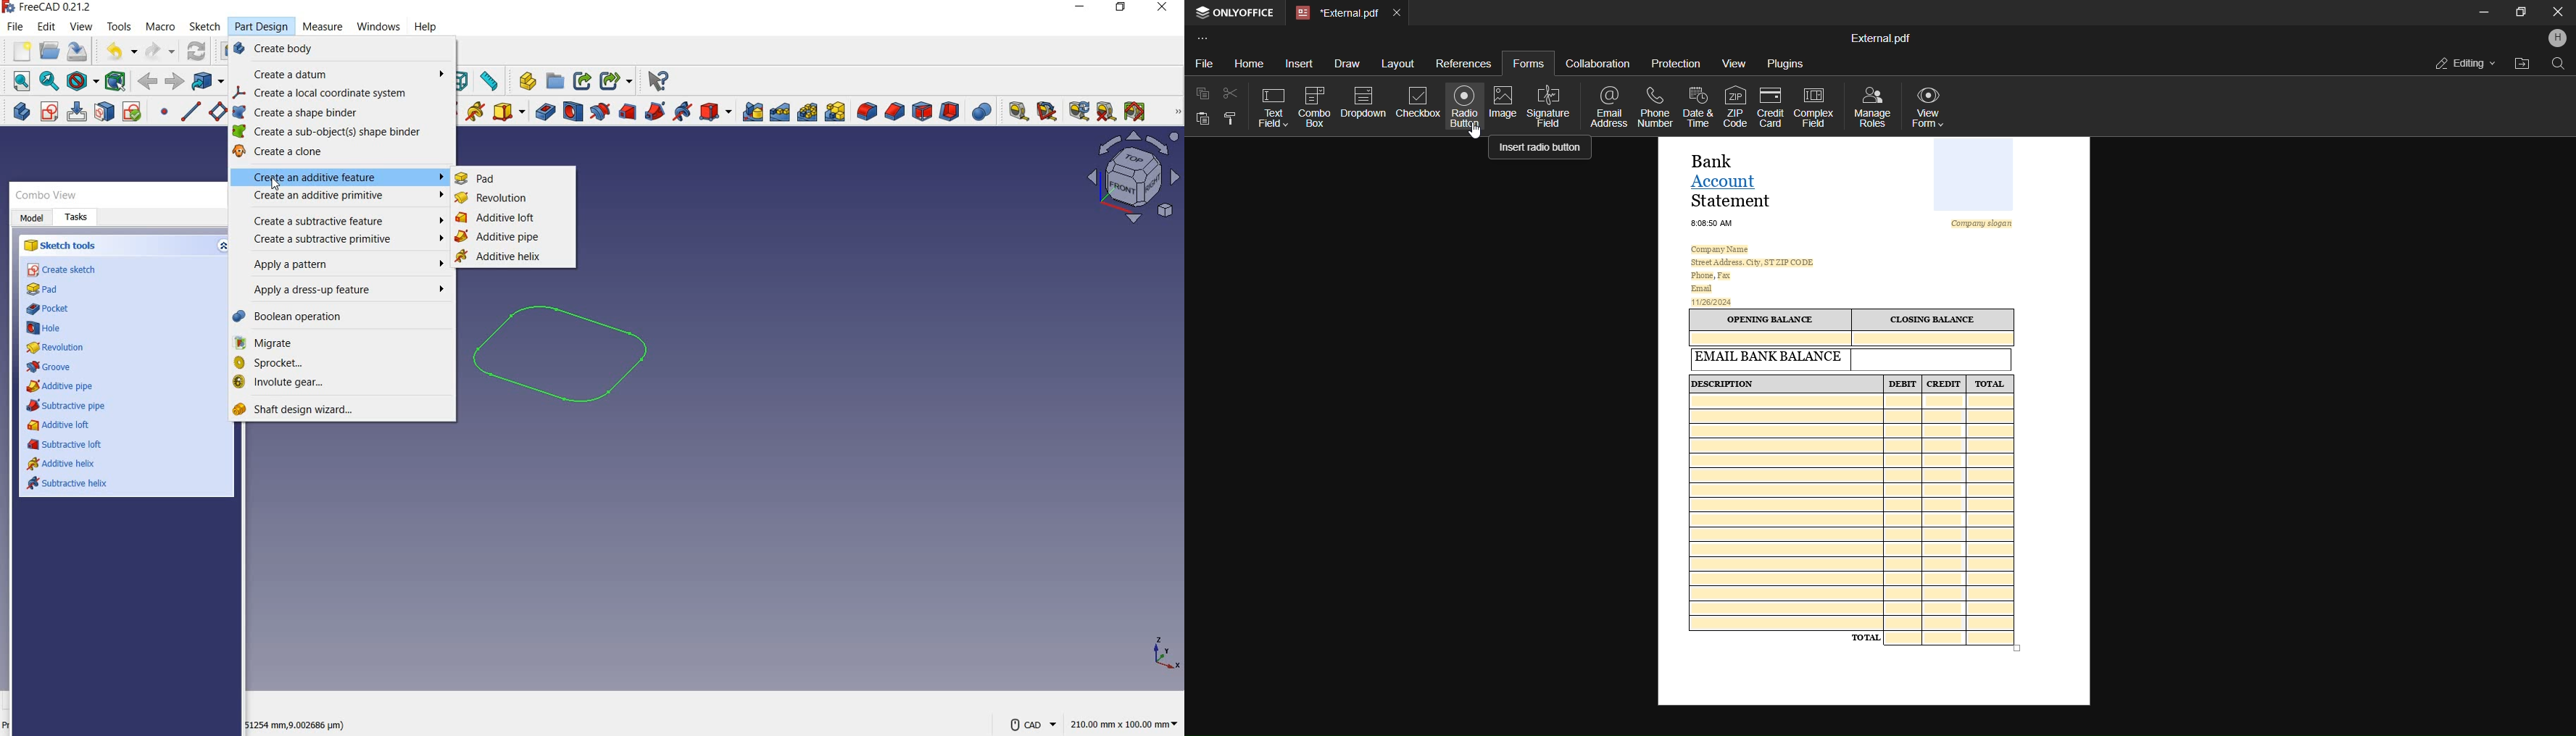 Image resolution: width=2576 pixels, height=756 pixels. What do you see at coordinates (1550, 106) in the screenshot?
I see `signature field` at bounding box center [1550, 106].